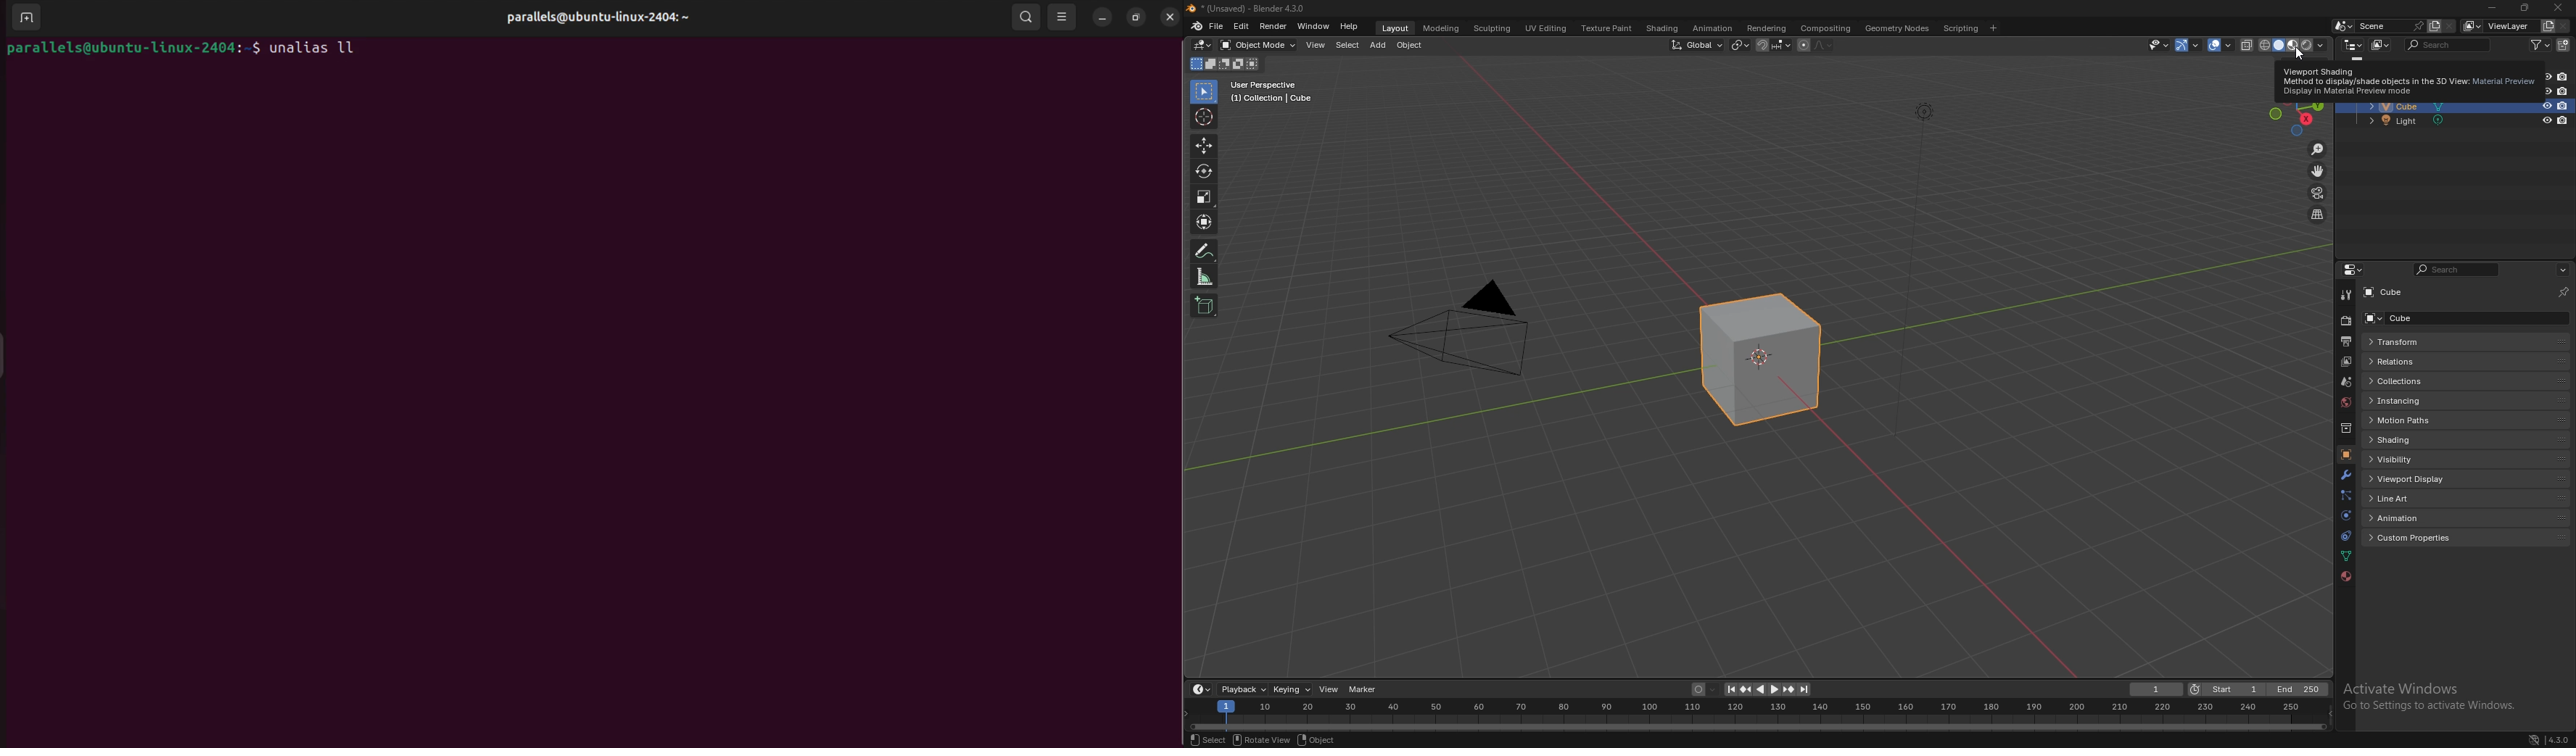 The height and width of the screenshot is (756, 2576). I want to click on editor type, so click(2353, 44).